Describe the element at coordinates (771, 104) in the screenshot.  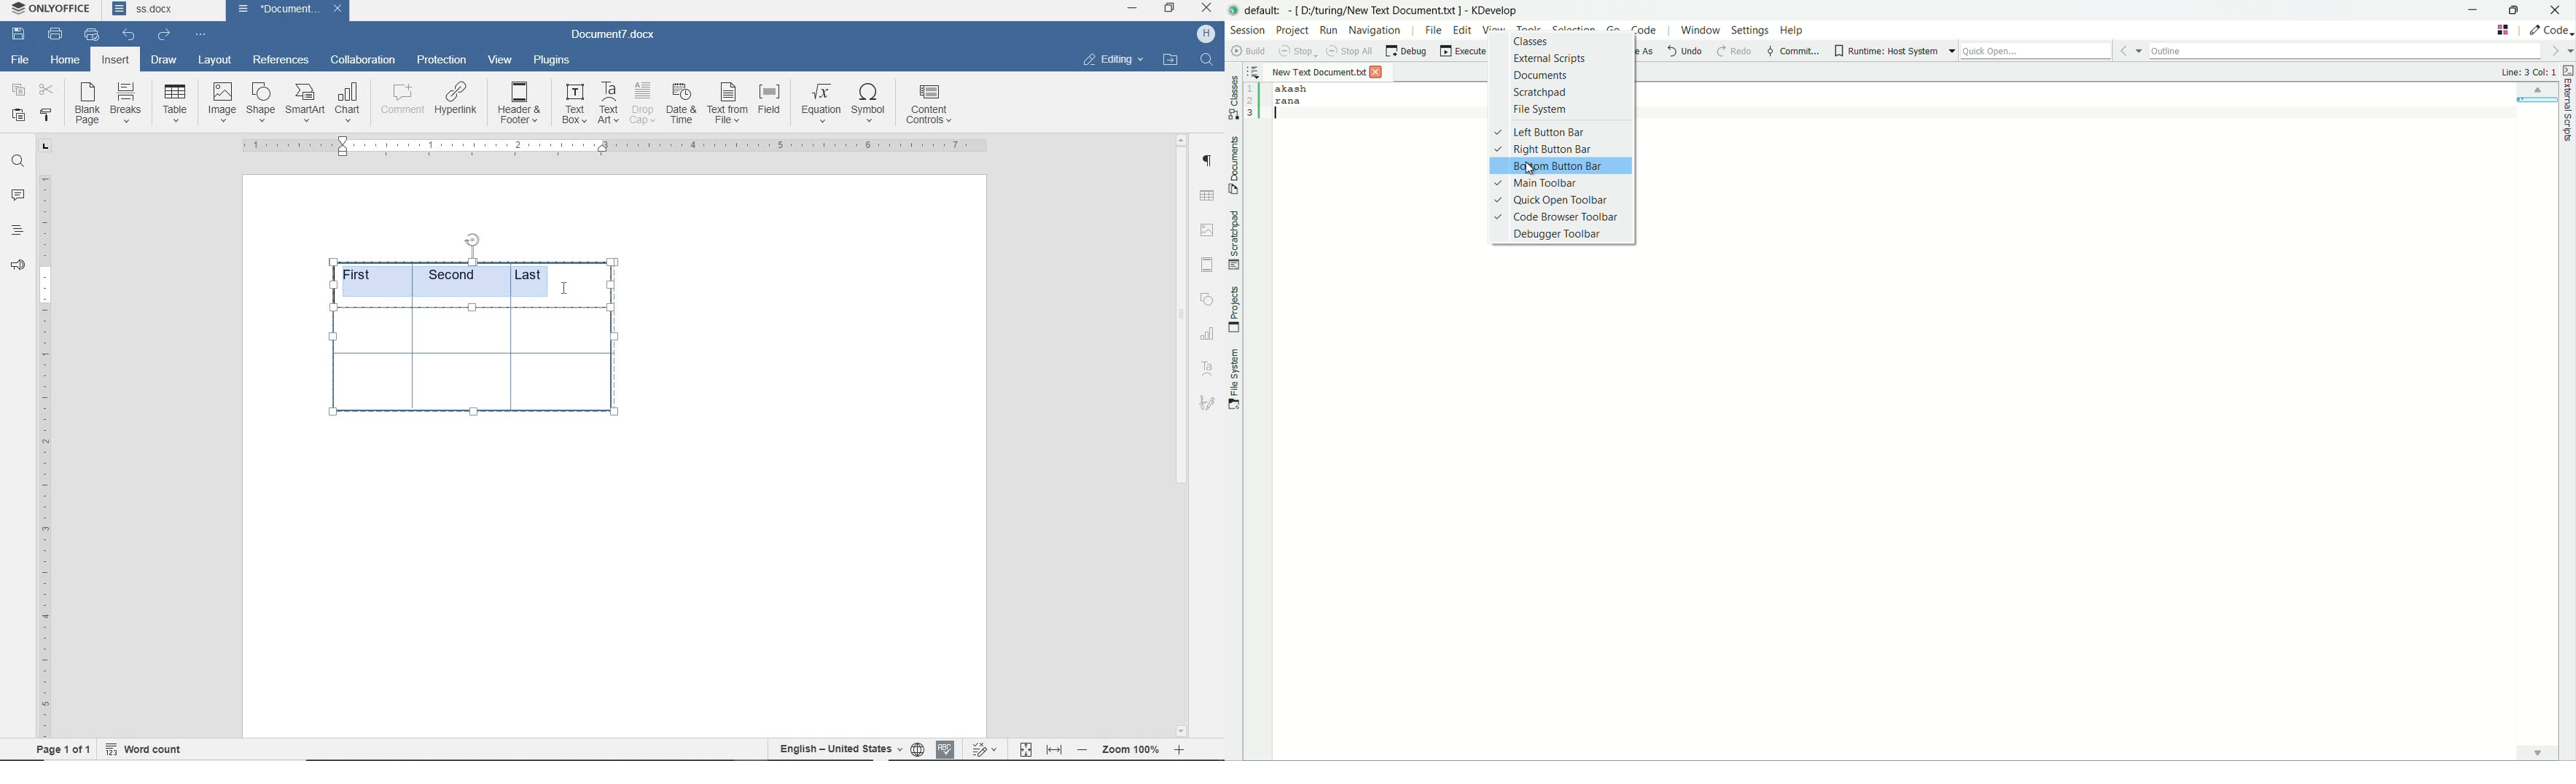
I see `field` at that location.